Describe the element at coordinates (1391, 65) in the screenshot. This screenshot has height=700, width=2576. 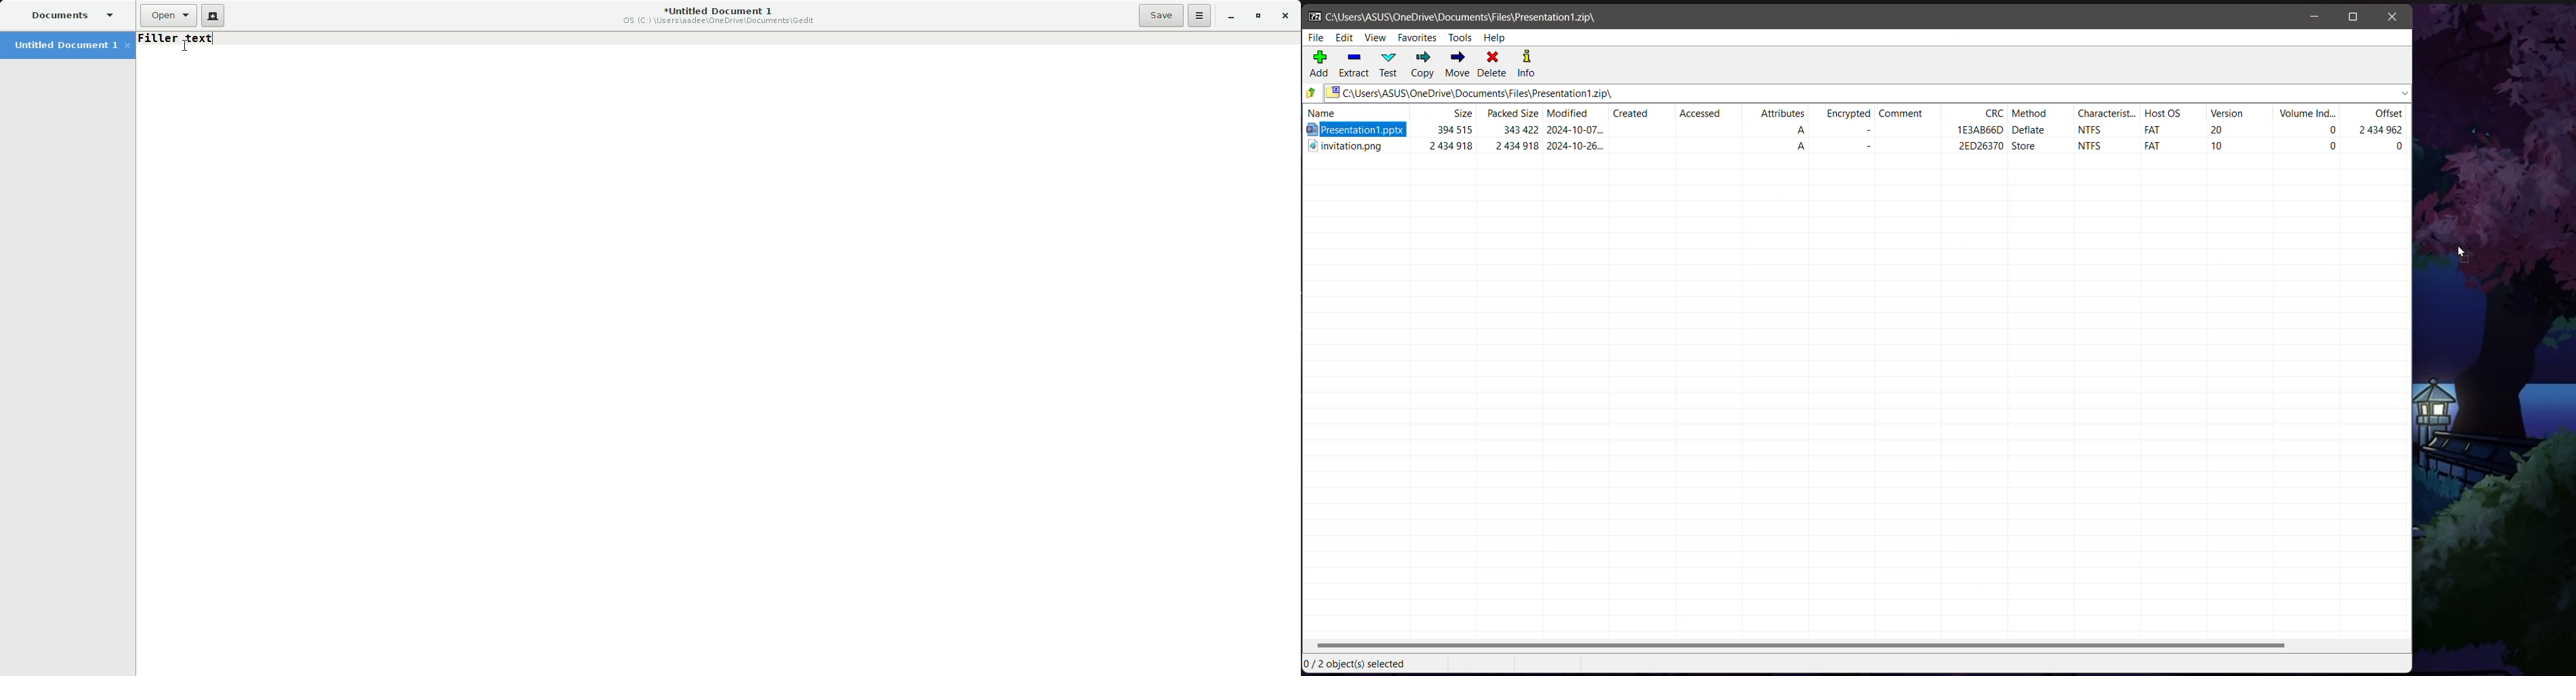
I see `Test` at that location.